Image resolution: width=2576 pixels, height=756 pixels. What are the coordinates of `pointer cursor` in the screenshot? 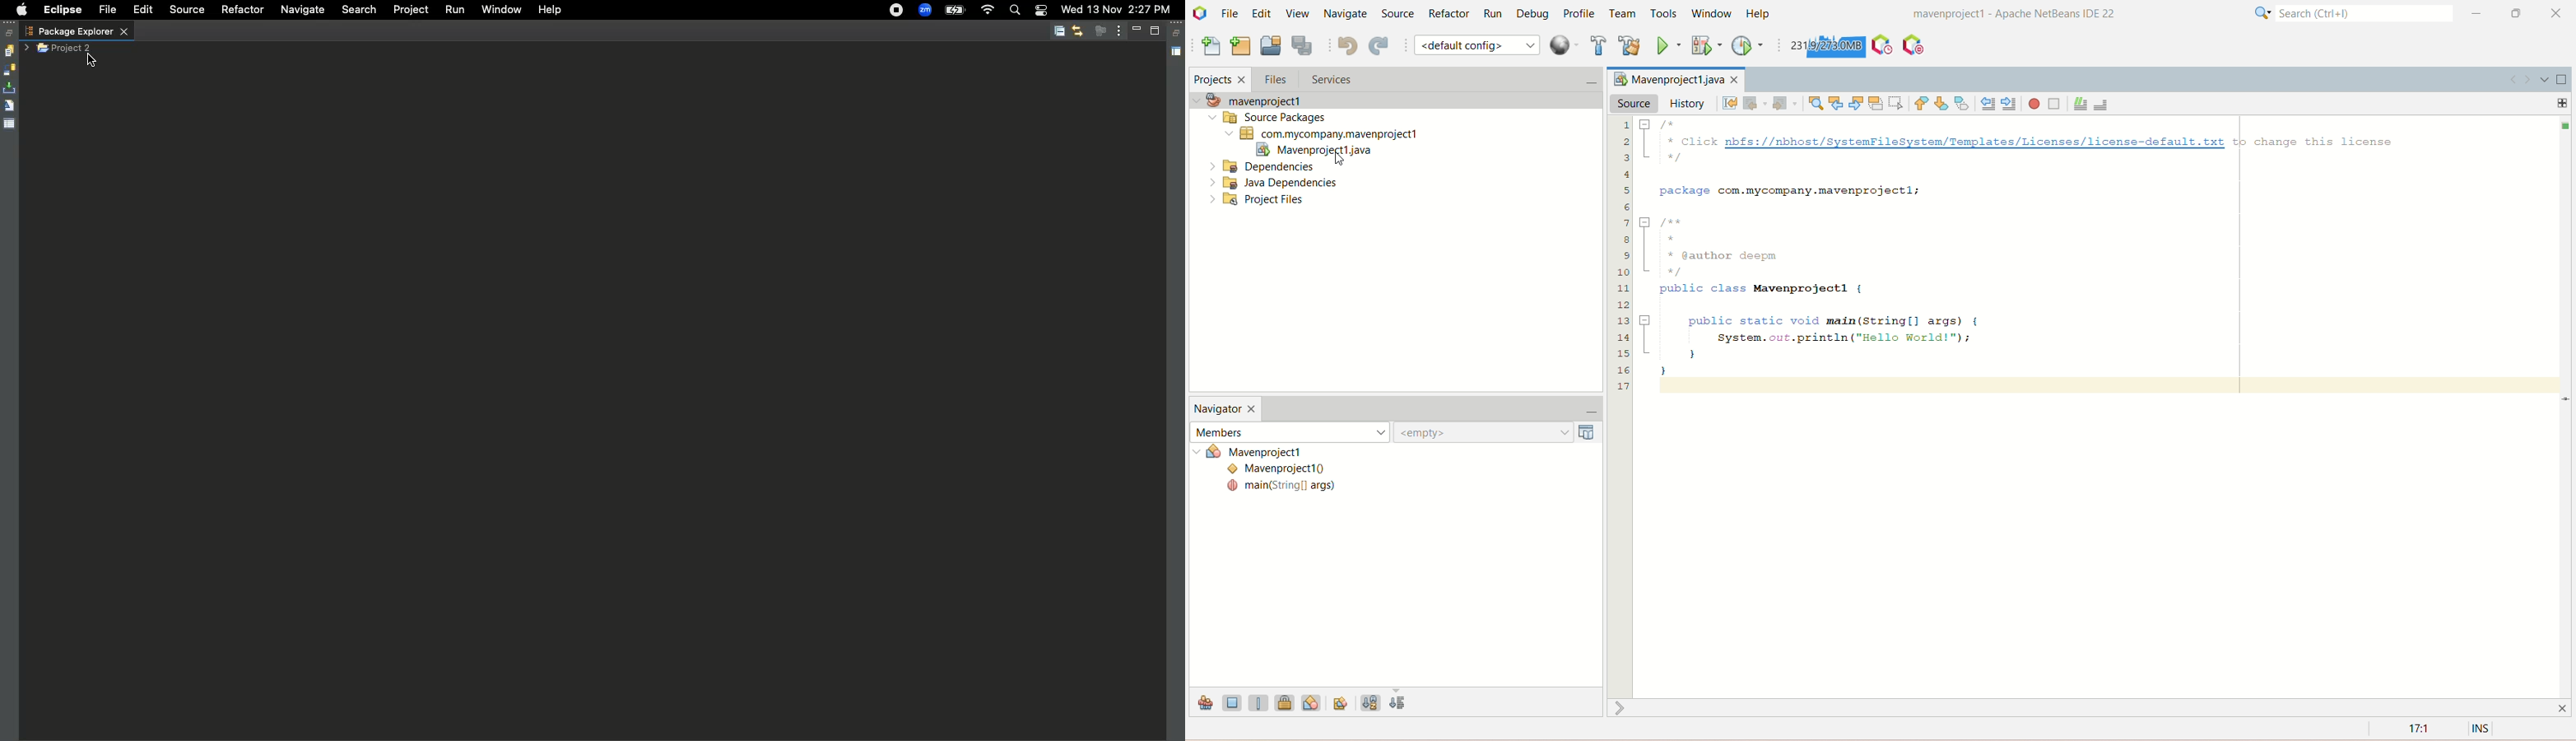 It's located at (89, 61).